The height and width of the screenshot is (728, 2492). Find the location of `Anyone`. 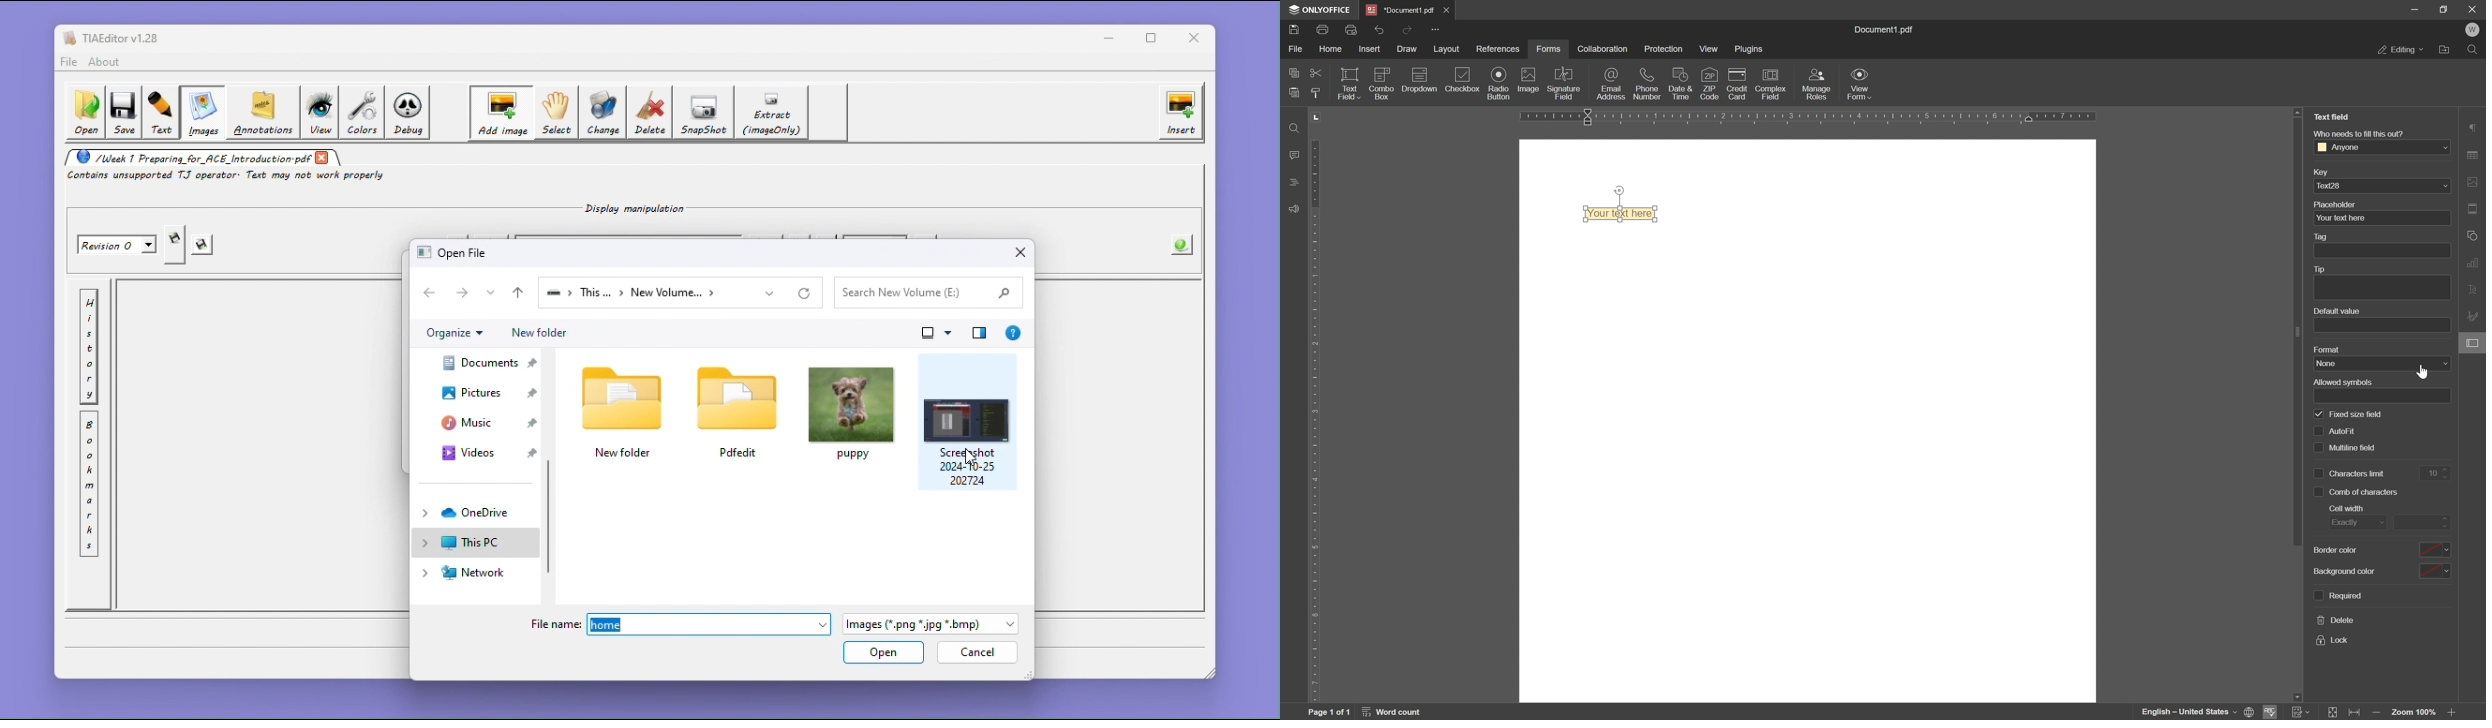

Anyone is located at coordinates (2382, 147).